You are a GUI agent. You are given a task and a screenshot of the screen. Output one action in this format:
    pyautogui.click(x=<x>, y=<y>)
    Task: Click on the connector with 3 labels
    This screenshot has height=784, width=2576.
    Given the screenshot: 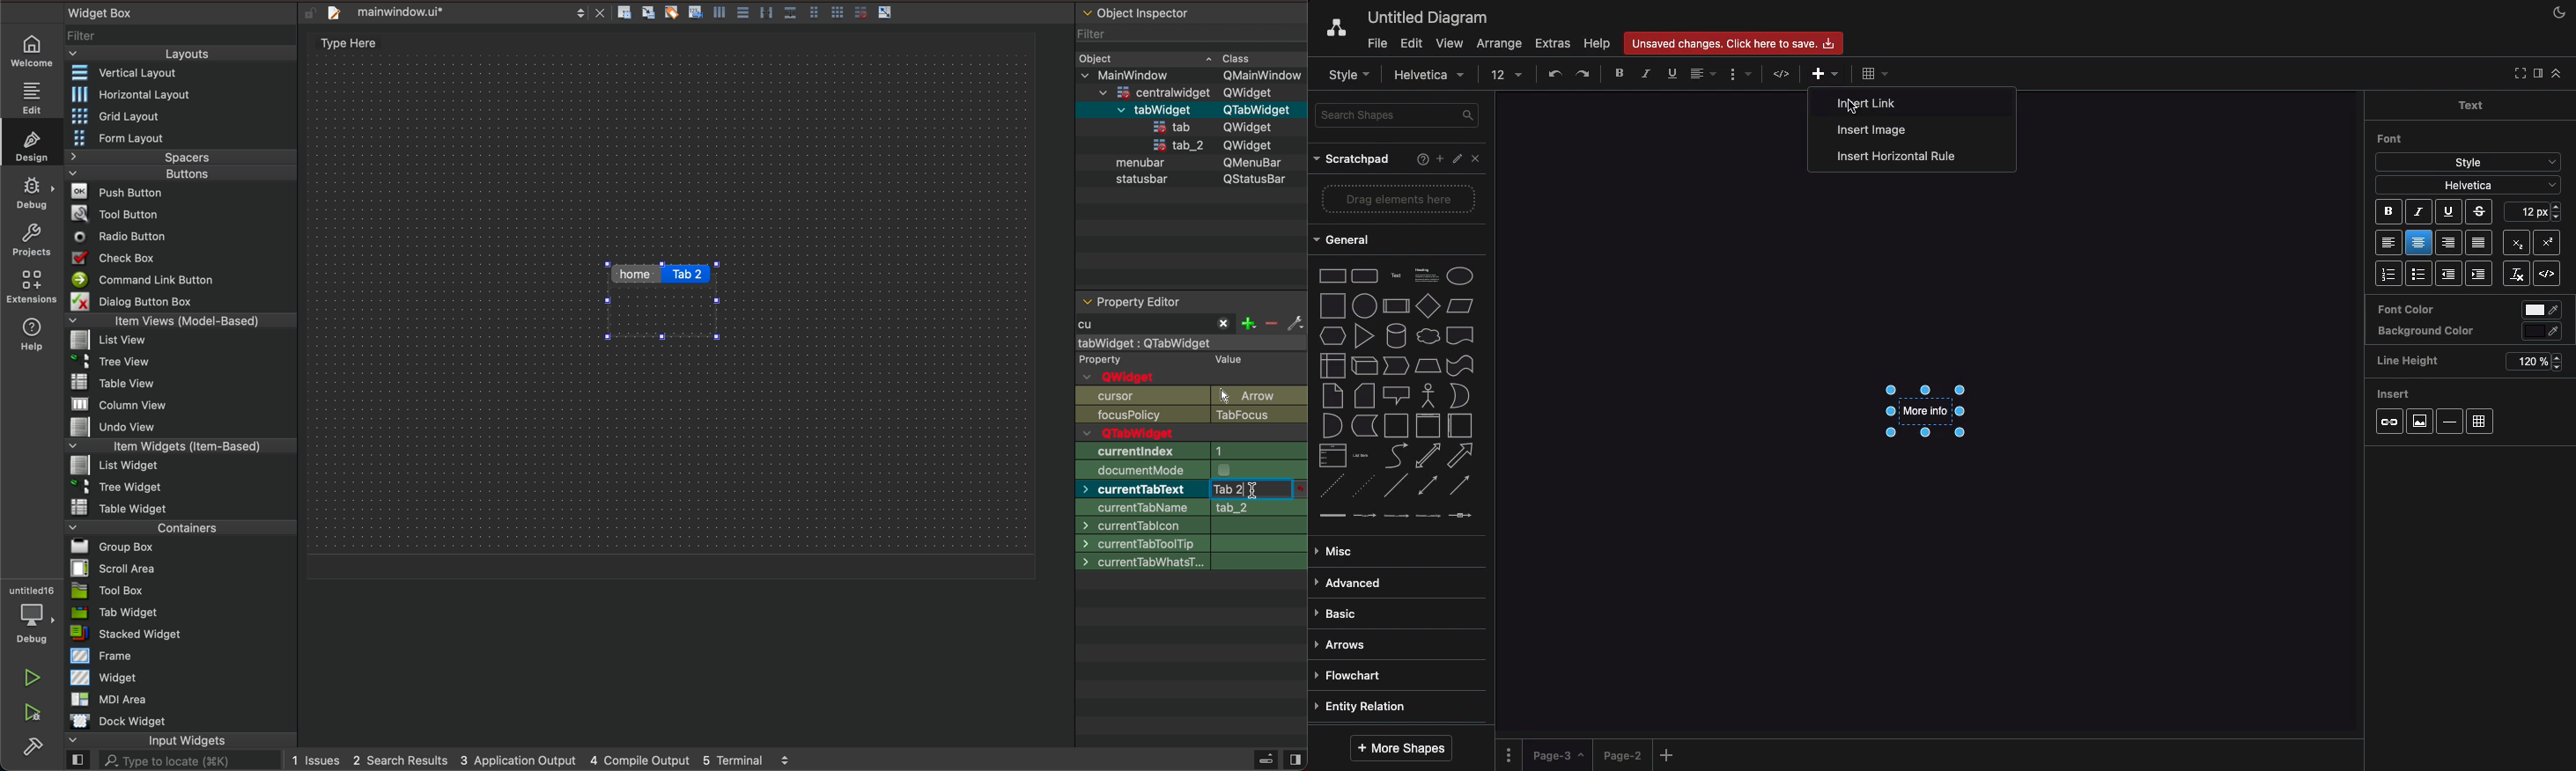 What is the action you would take?
    pyautogui.click(x=1428, y=516)
    